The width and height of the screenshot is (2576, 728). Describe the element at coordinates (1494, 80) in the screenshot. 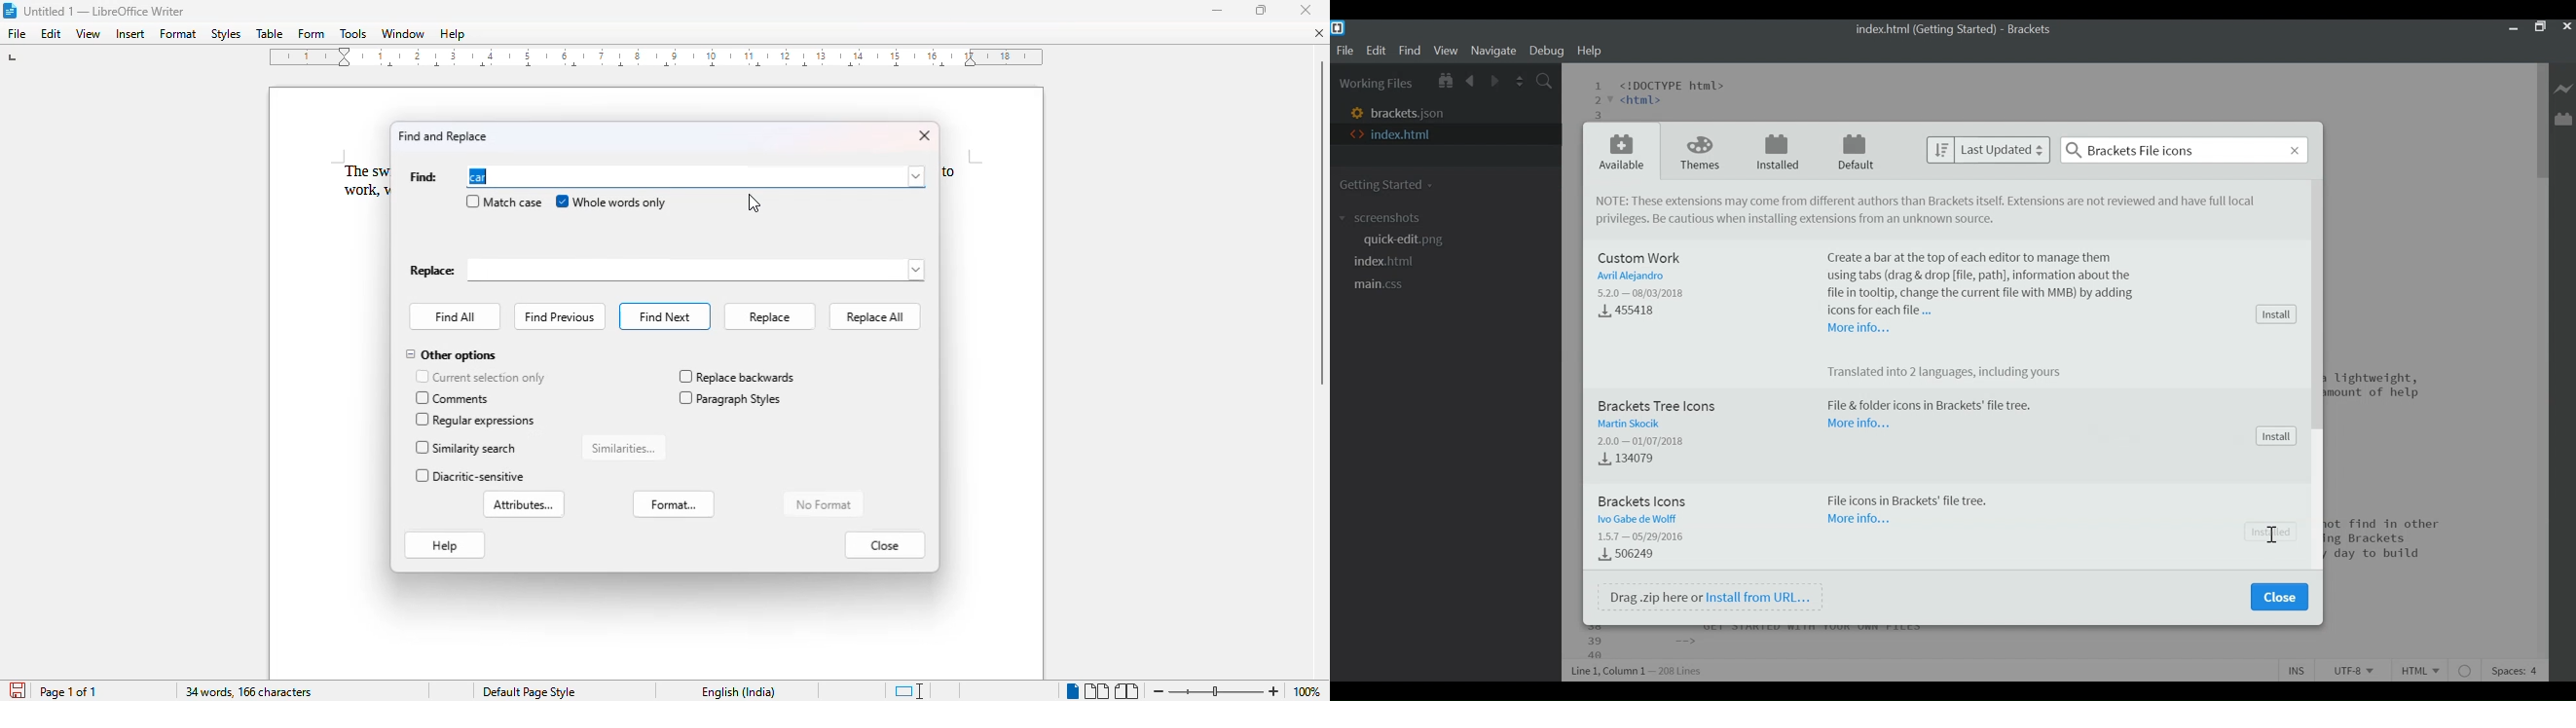

I see `Navigate Forward` at that location.